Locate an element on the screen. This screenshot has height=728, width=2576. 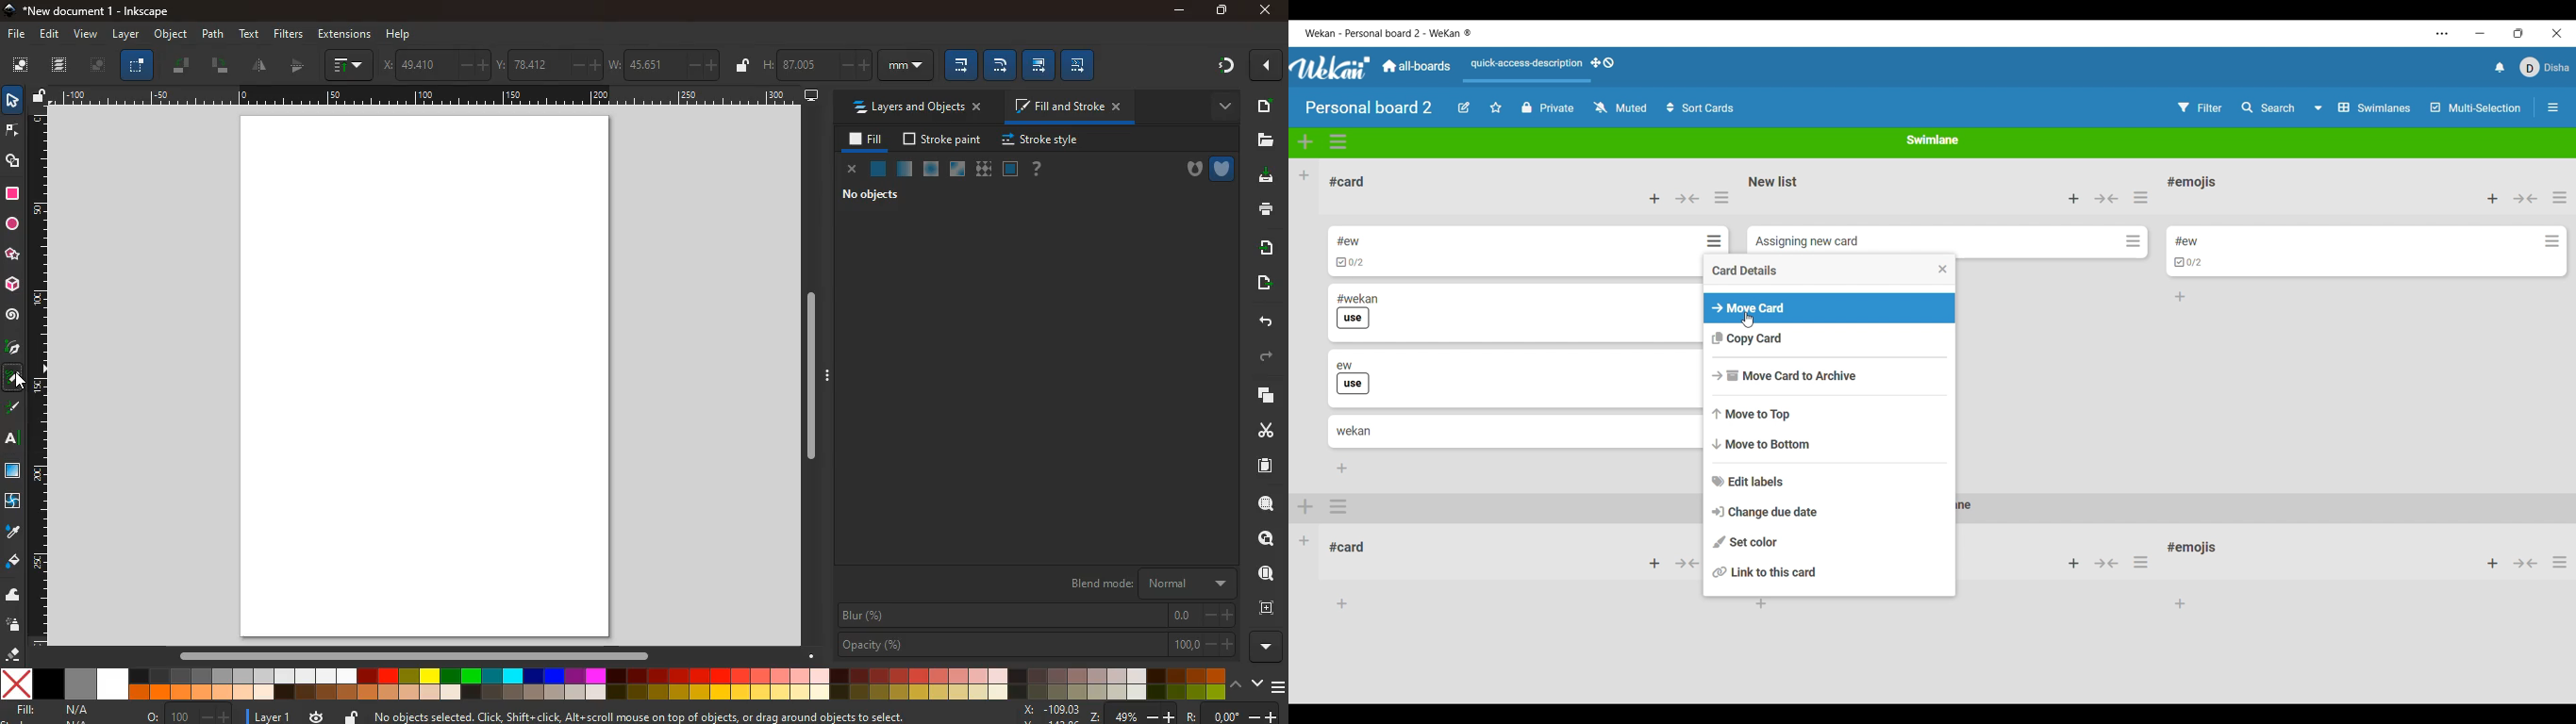
forward is located at coordinates (1269, 357).